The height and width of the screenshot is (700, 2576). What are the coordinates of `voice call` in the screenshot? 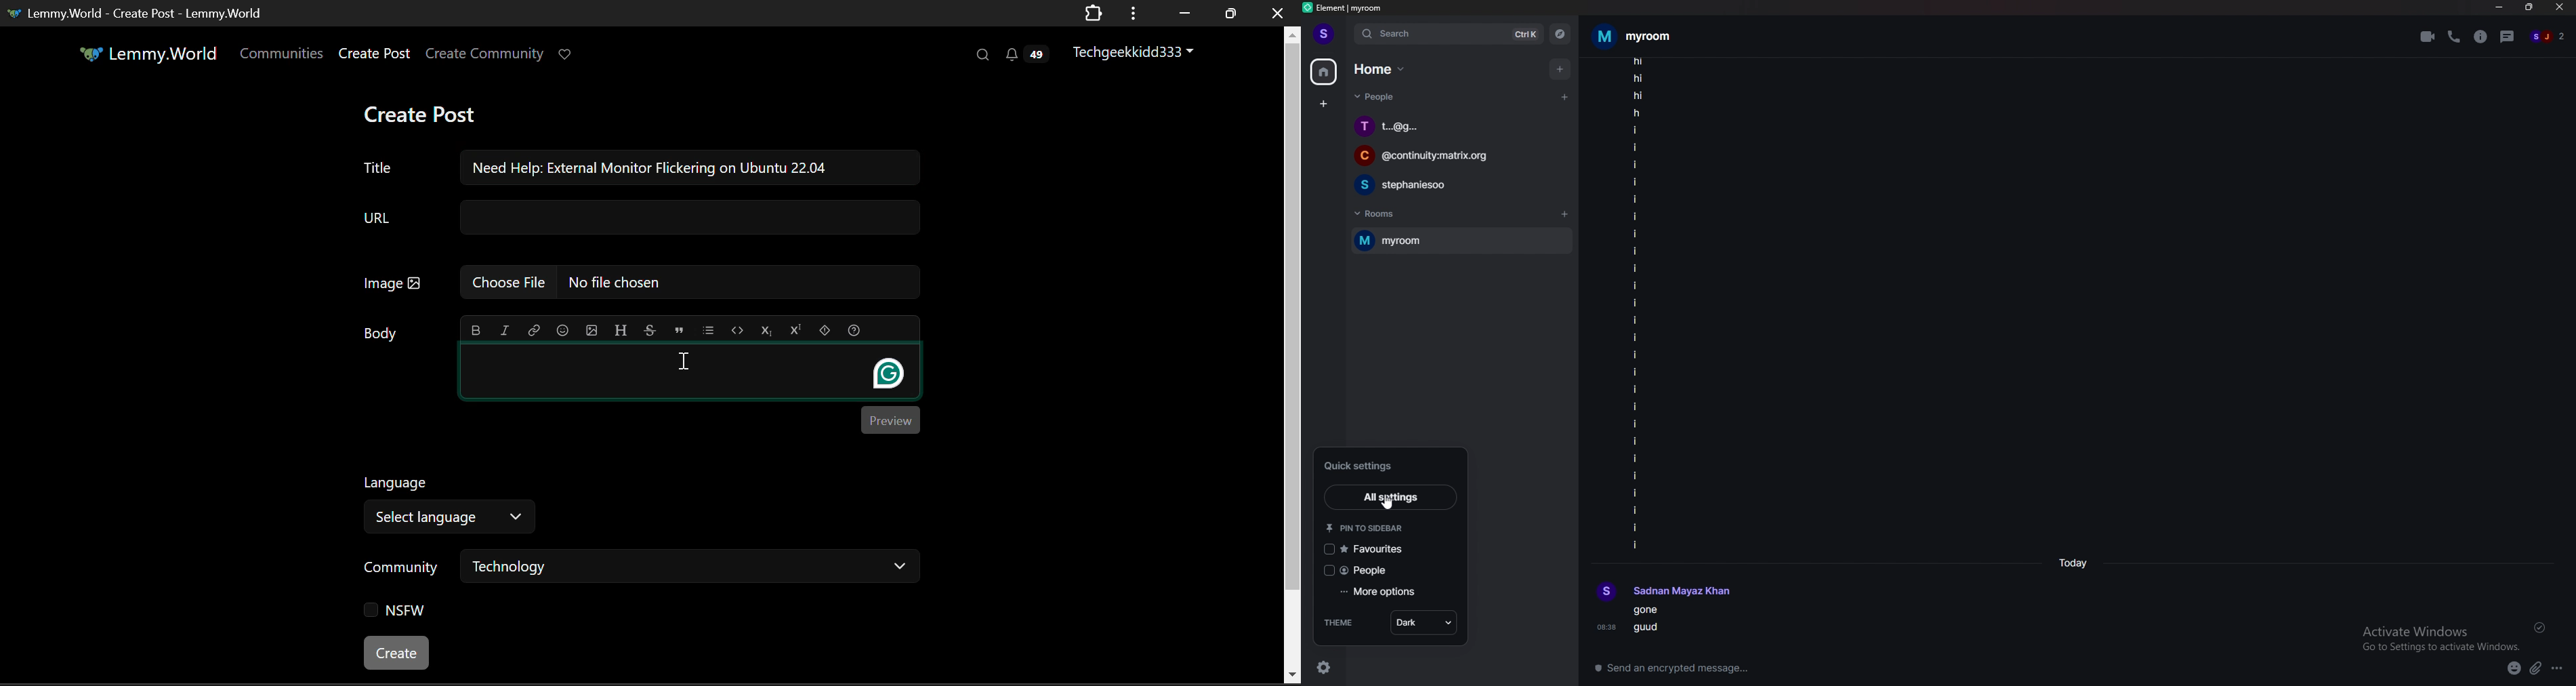 It's located at (2454, 37).